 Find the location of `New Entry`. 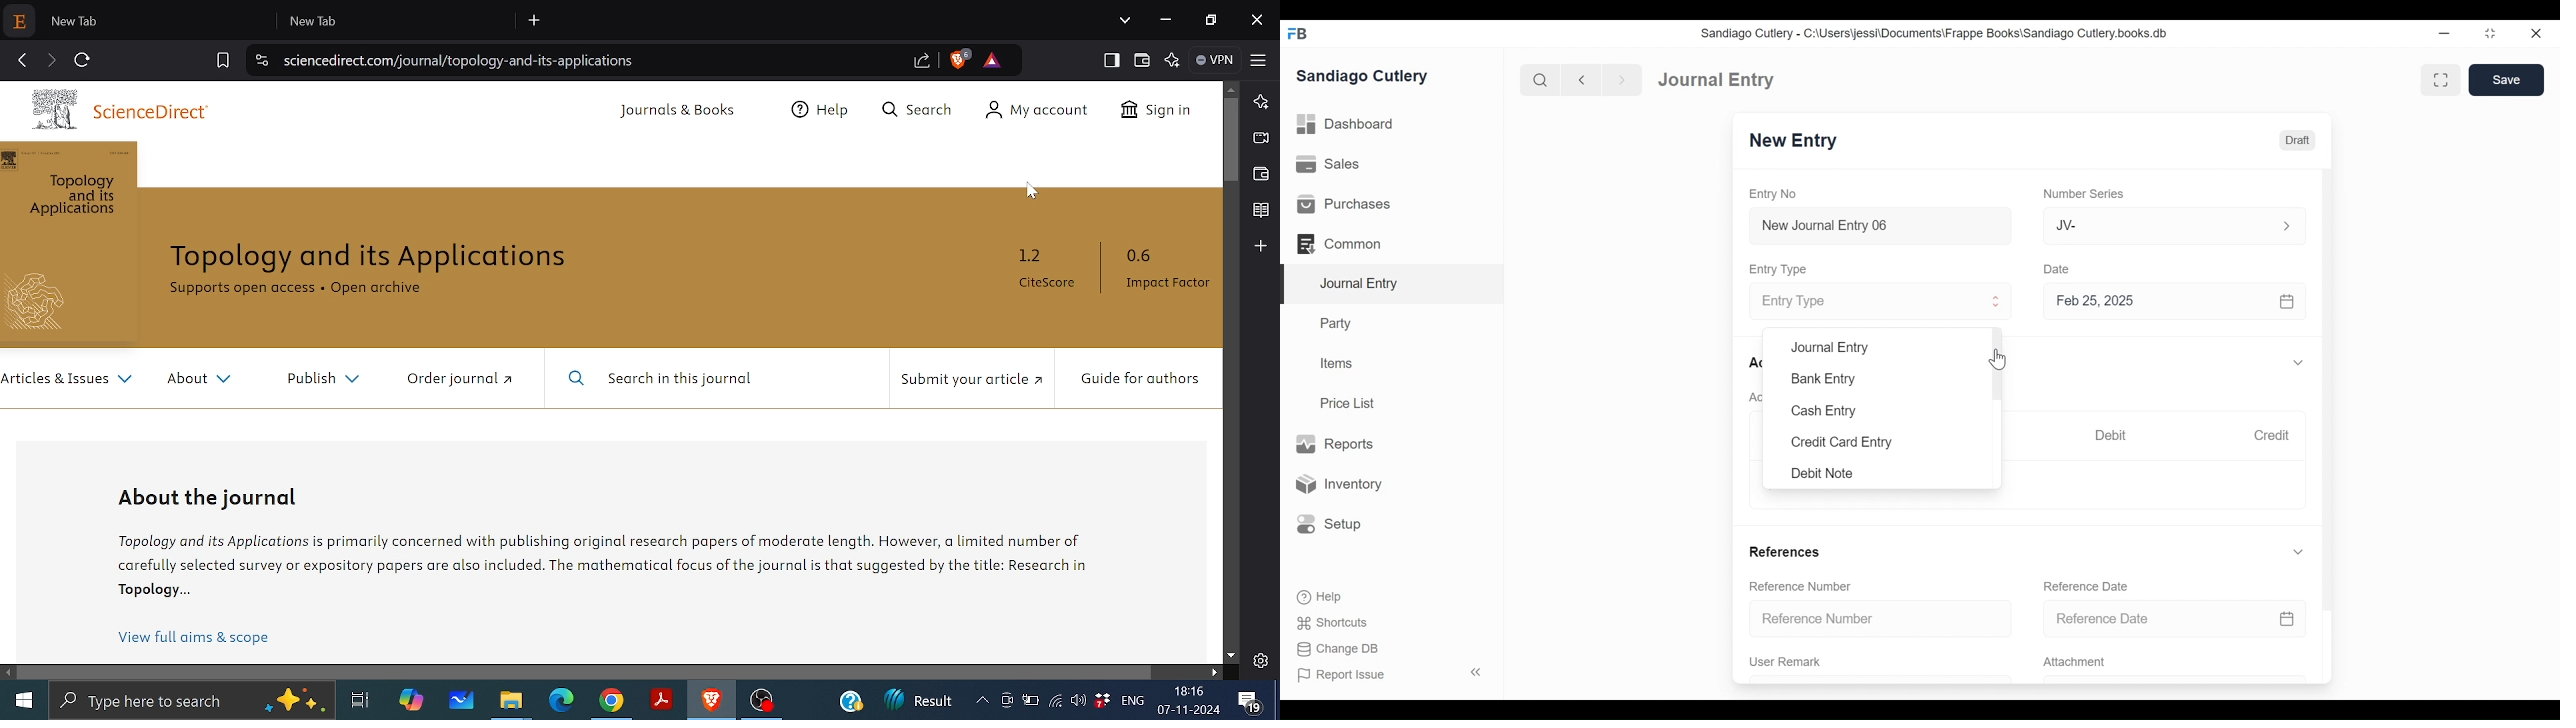

New Entry is located at coordinates (1793, 141).